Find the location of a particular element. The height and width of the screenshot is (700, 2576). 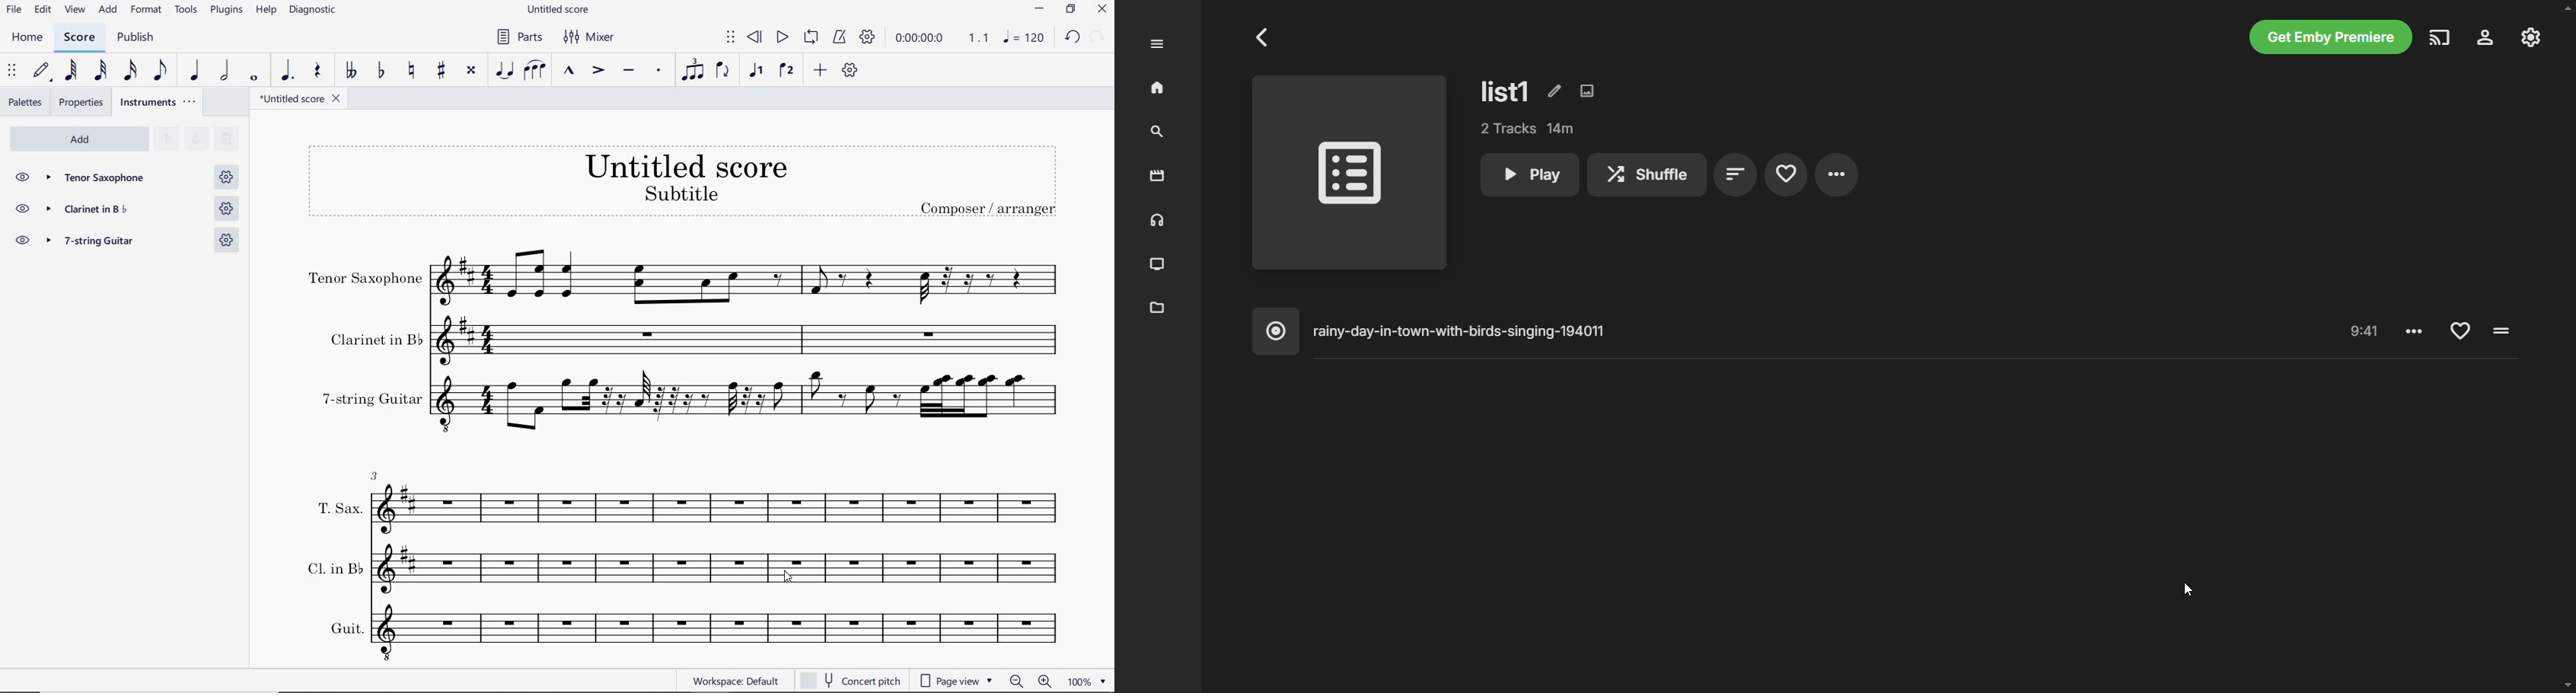

SEARCH PALETTES is located at coordinates (225, 139).